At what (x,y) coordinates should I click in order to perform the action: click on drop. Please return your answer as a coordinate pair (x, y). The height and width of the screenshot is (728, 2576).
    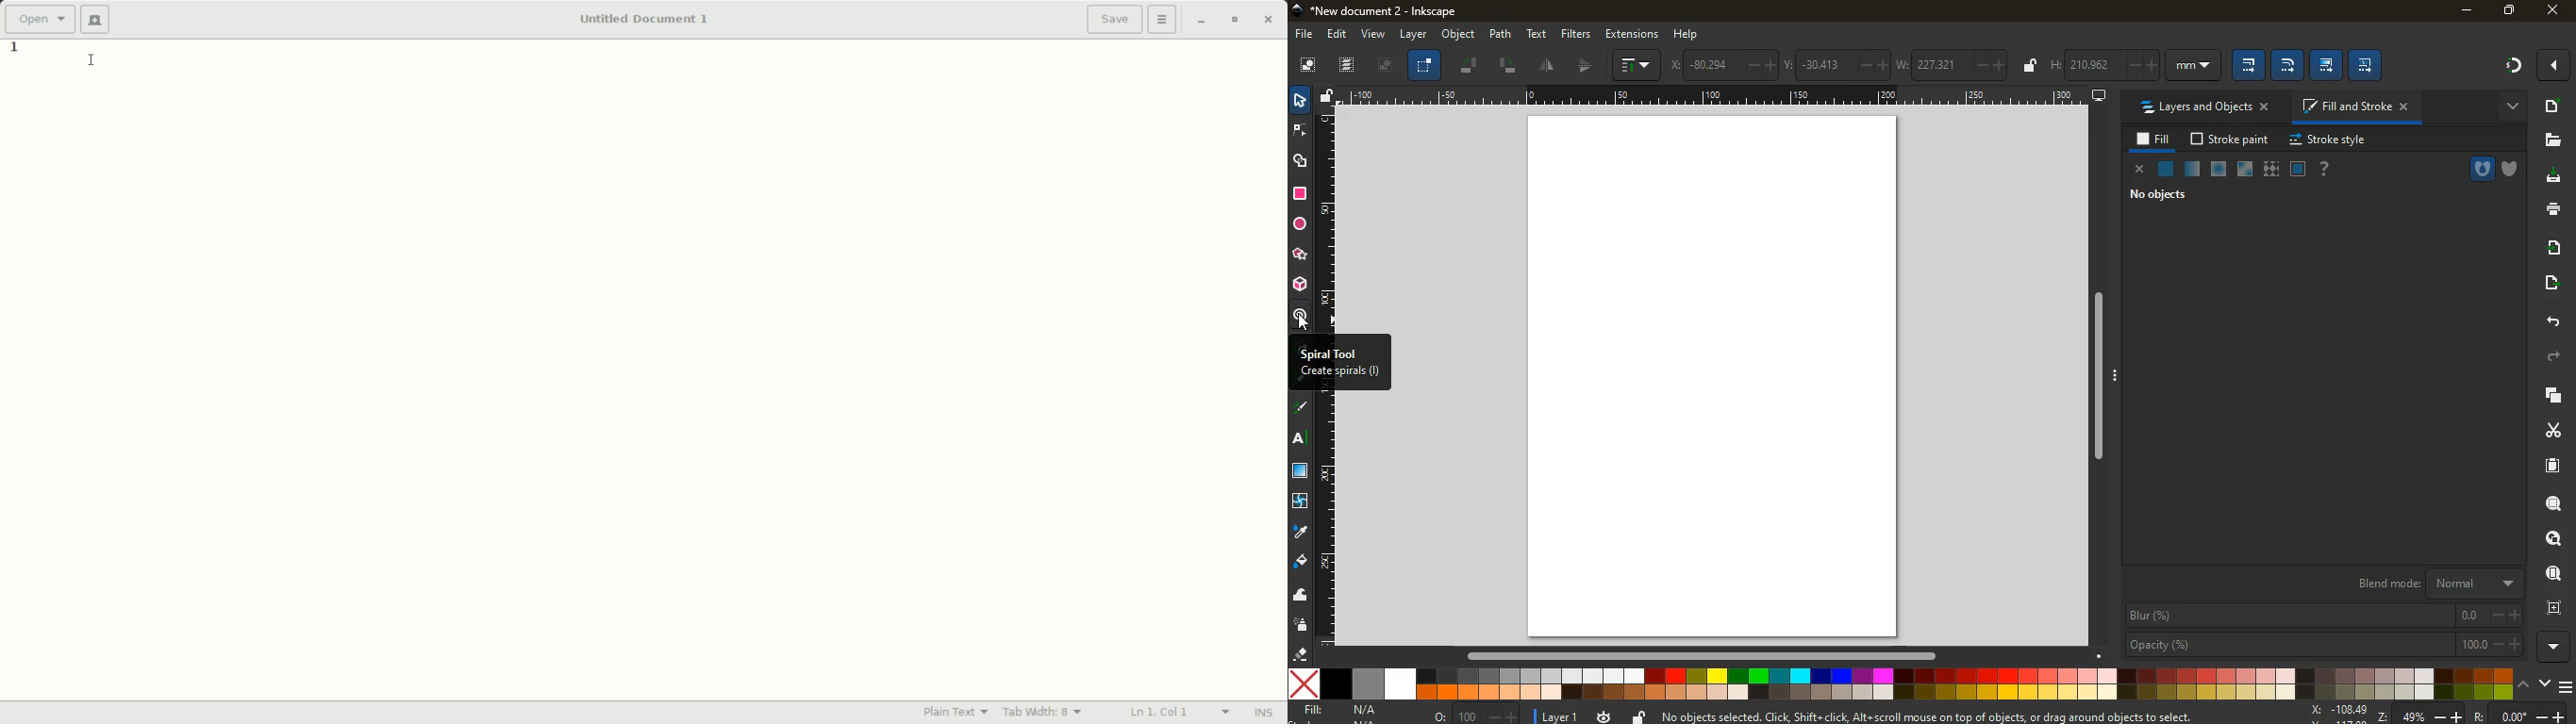
    Looking at the image, I should click on (1301, 534).